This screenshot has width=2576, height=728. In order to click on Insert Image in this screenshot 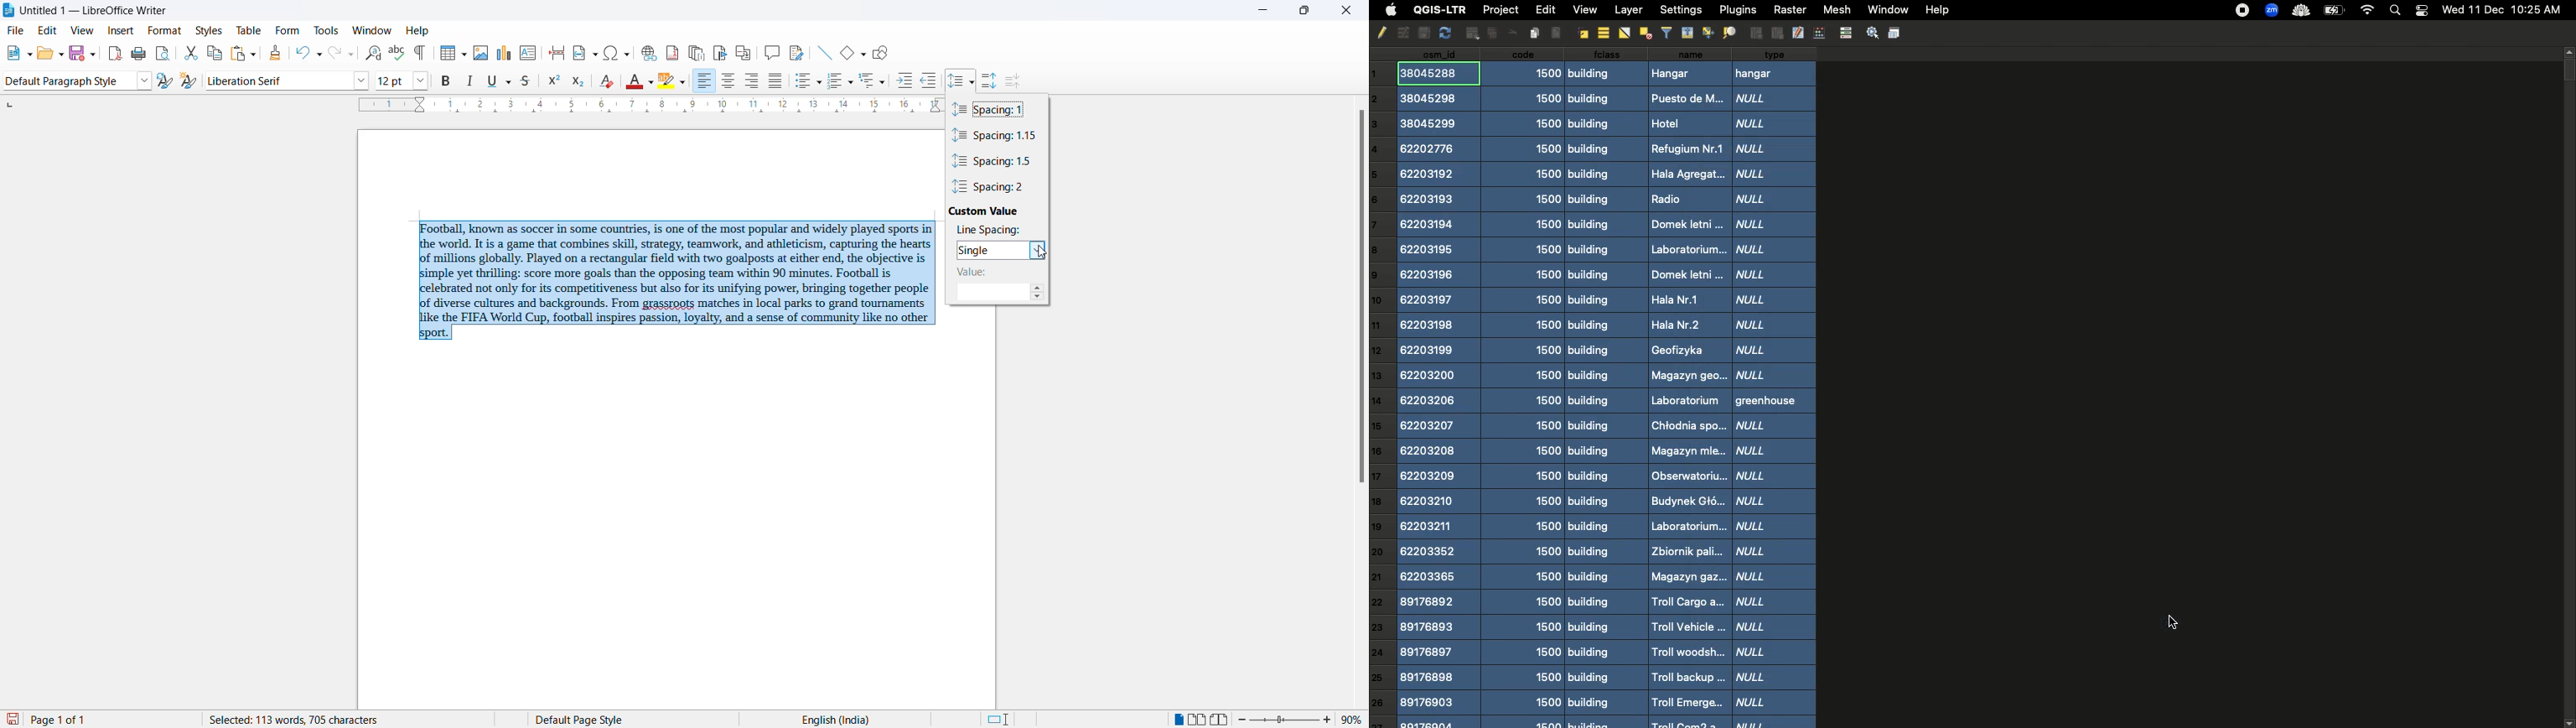, I will do `click(1535, 33)`.